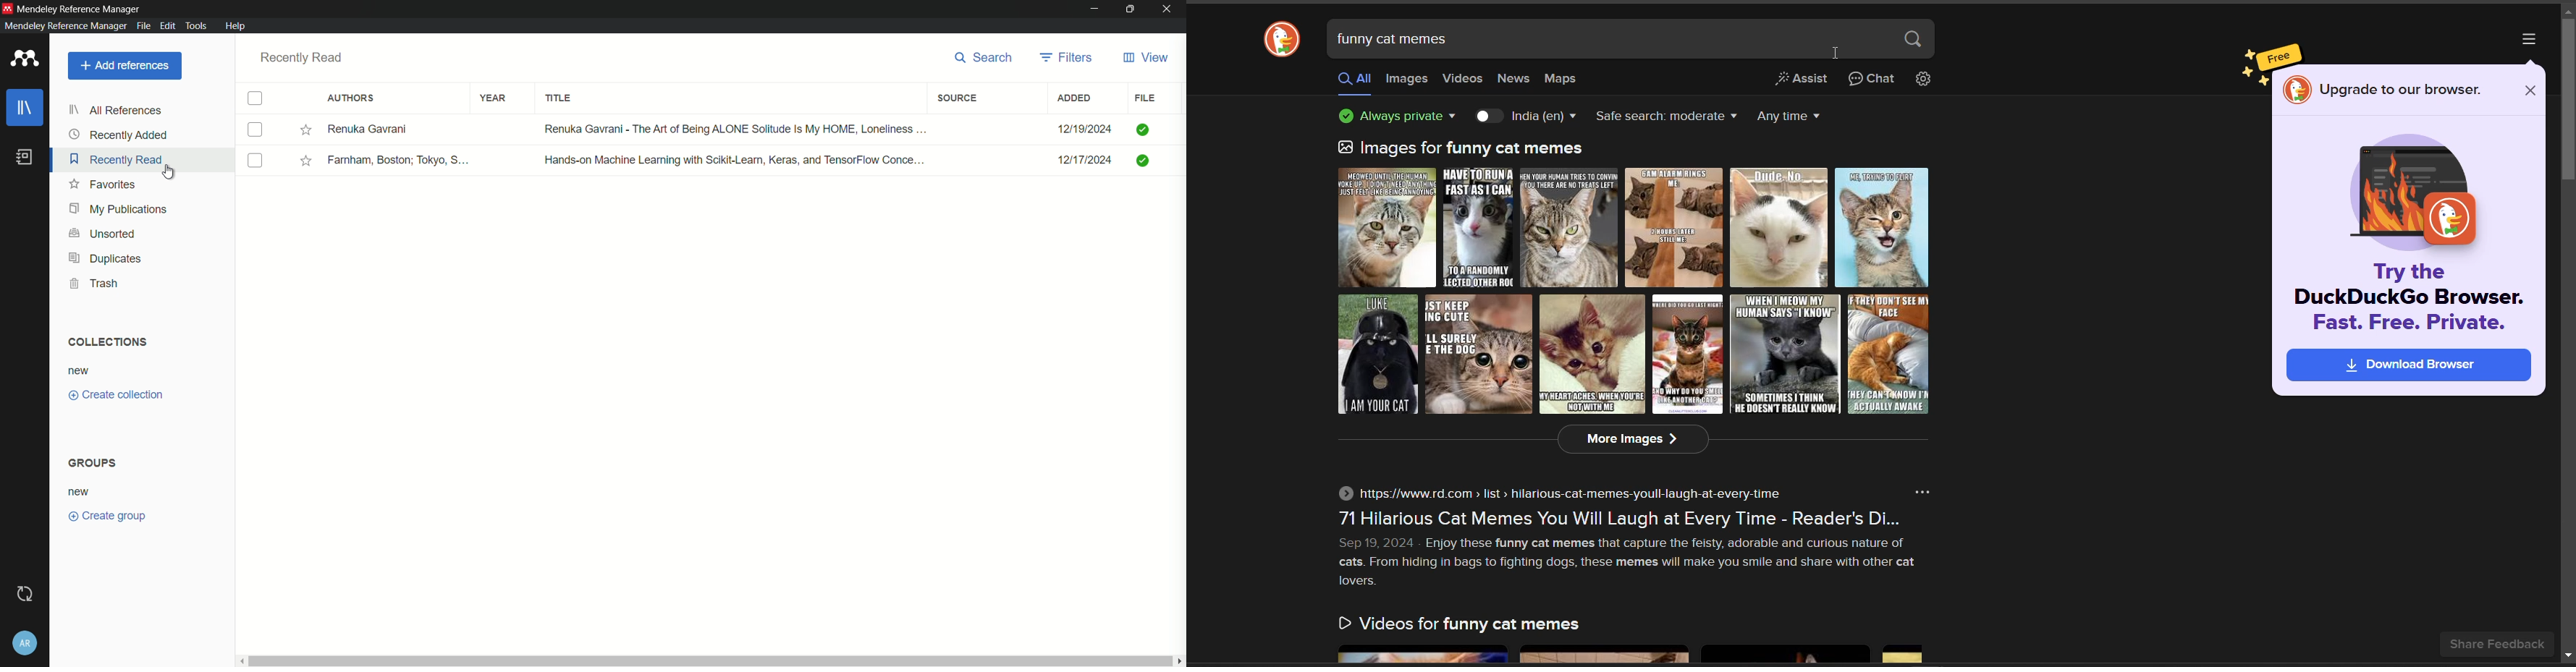 Image resolution: width=2576 pixels, height=672 pixels. Describe the element at coordinates (7, 7) in the screenshot. I see `app icon` at that location.